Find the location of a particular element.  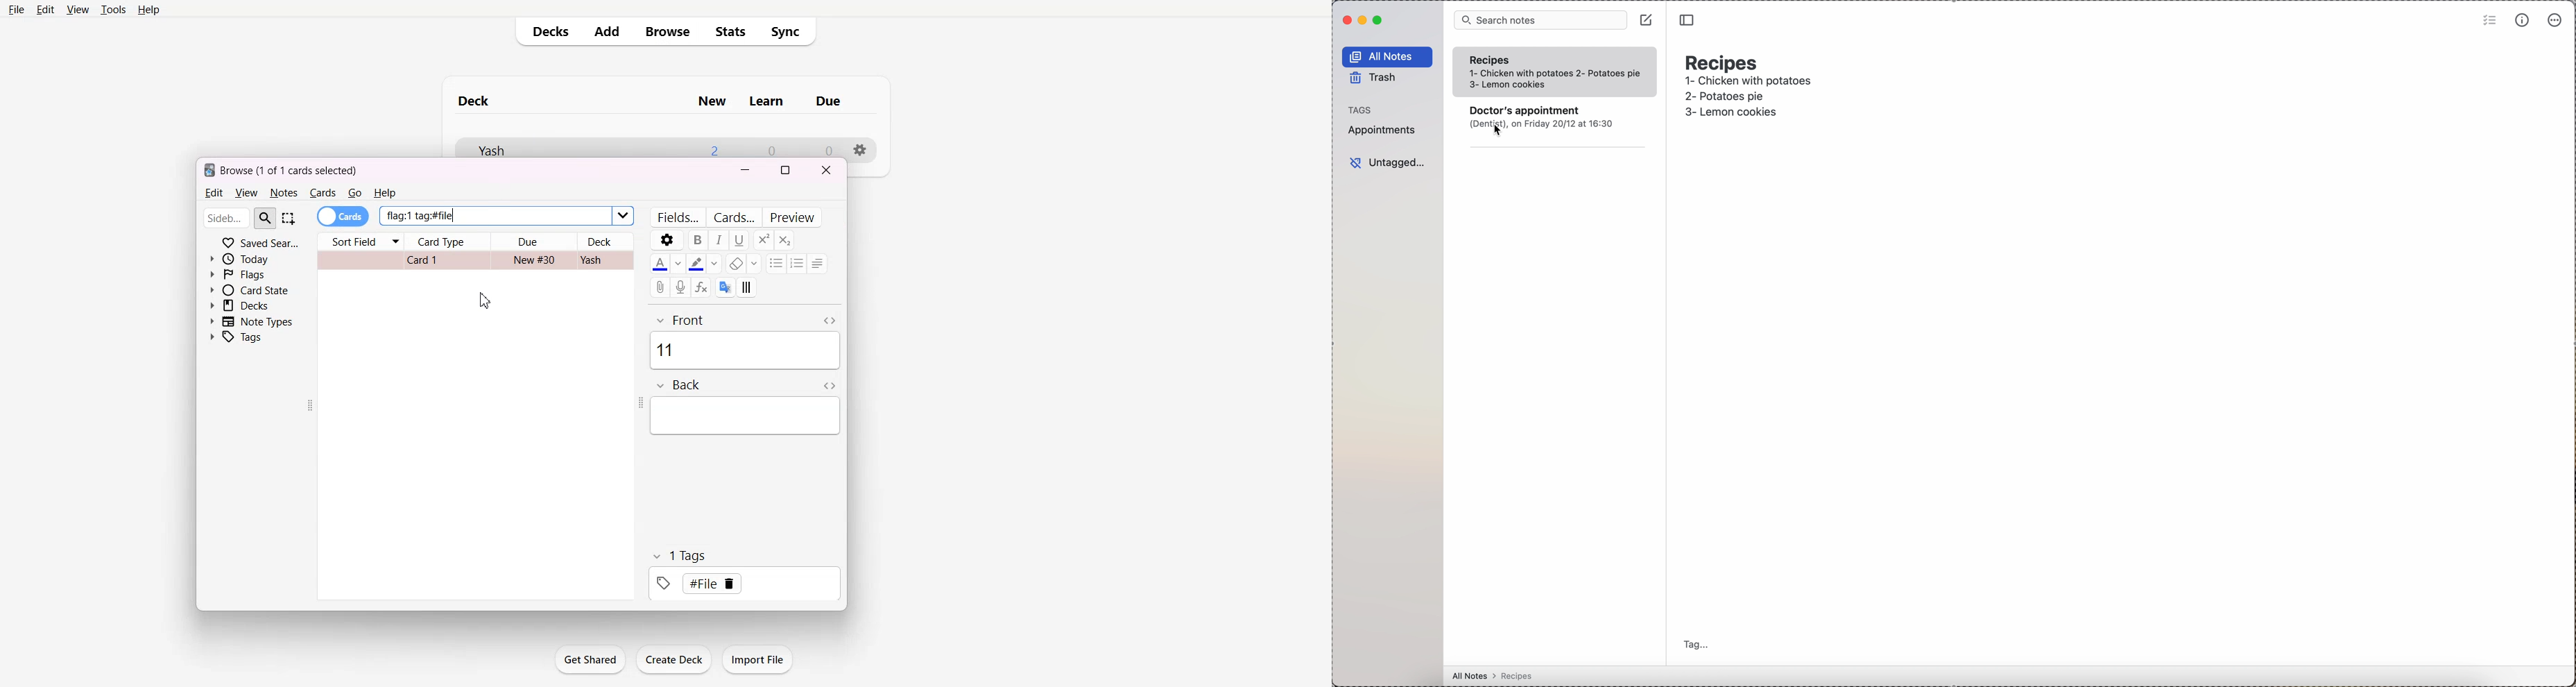

Card Type is located at coordinates (447, 241).